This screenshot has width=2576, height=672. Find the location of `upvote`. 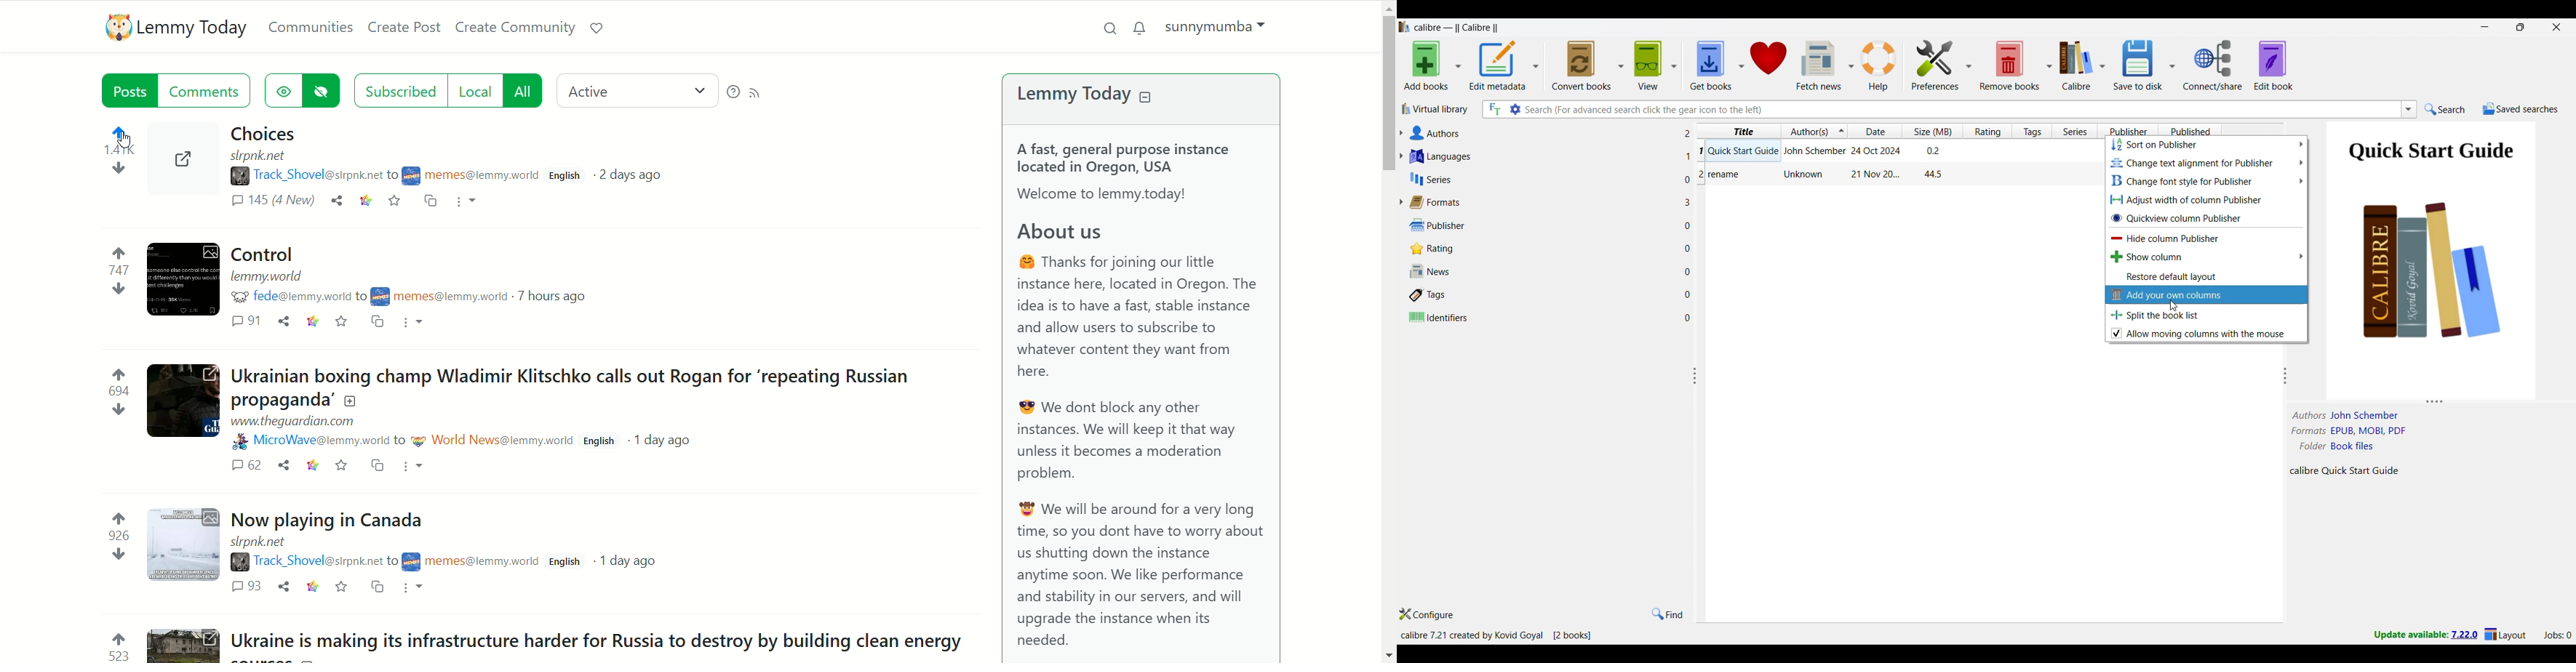

upvote is located at coordinates (119, 638).